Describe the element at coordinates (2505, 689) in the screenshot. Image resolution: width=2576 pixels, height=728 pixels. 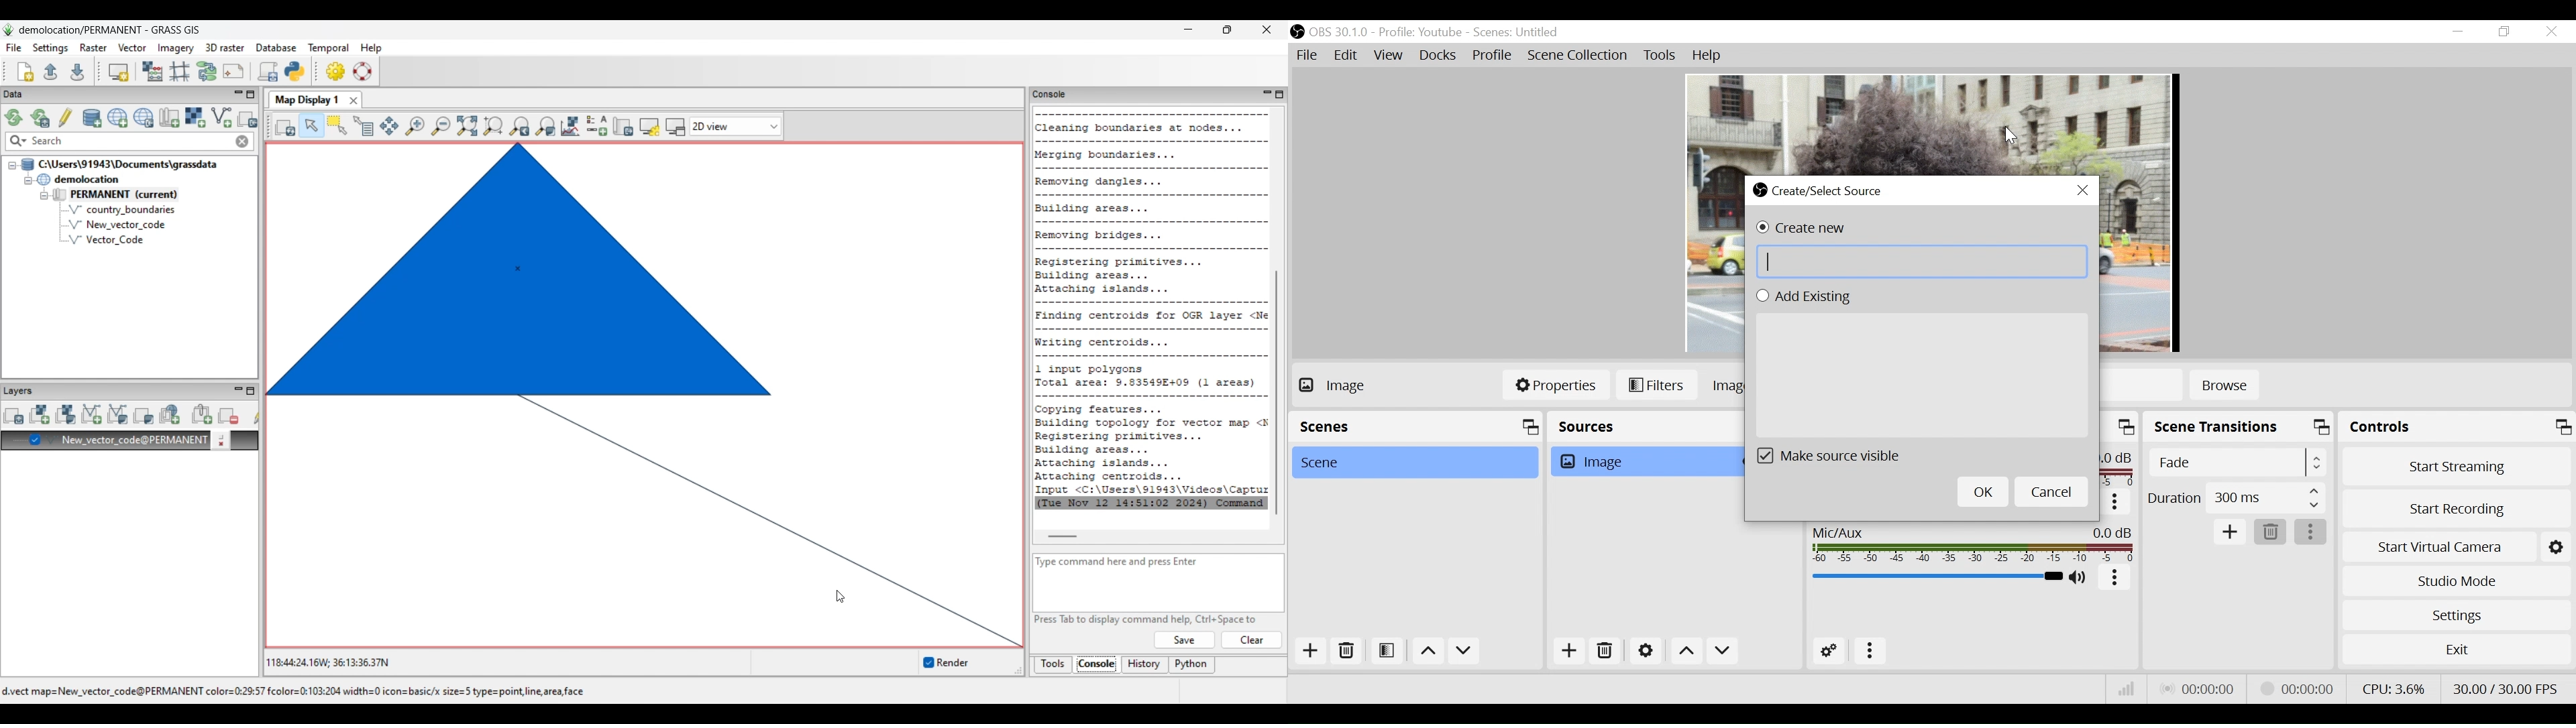
I see `Frame Per Second` at that location.